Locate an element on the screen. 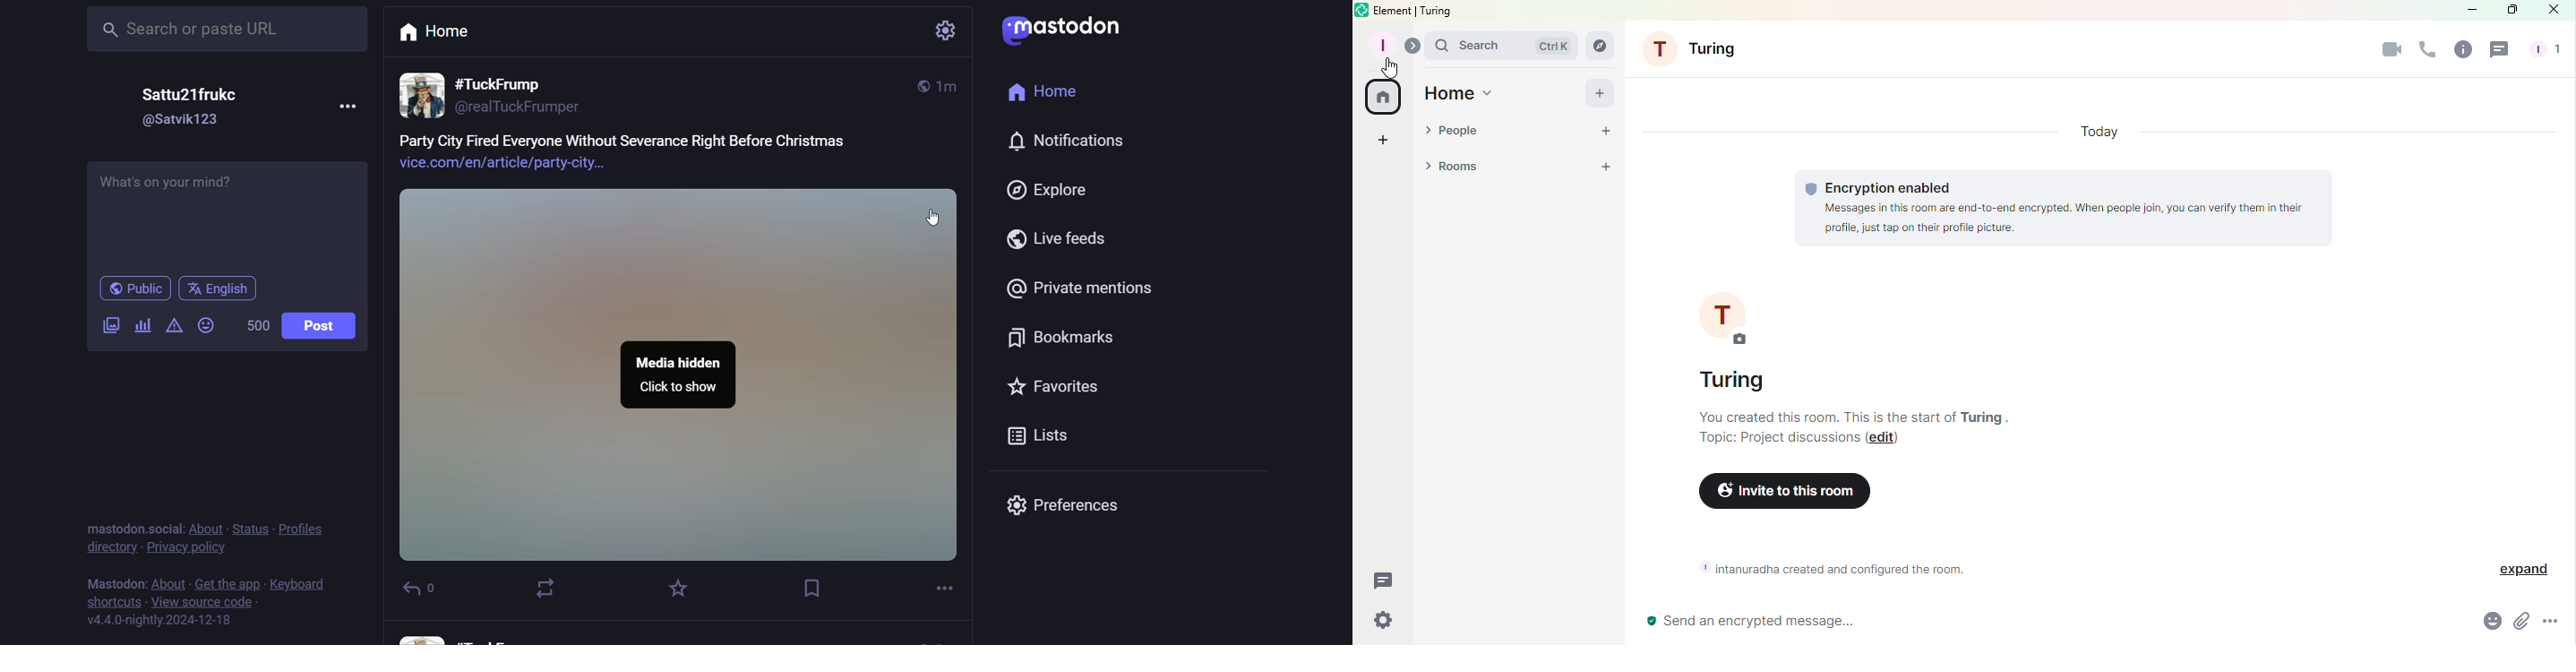  Call is located at coordinates (2422, 49).